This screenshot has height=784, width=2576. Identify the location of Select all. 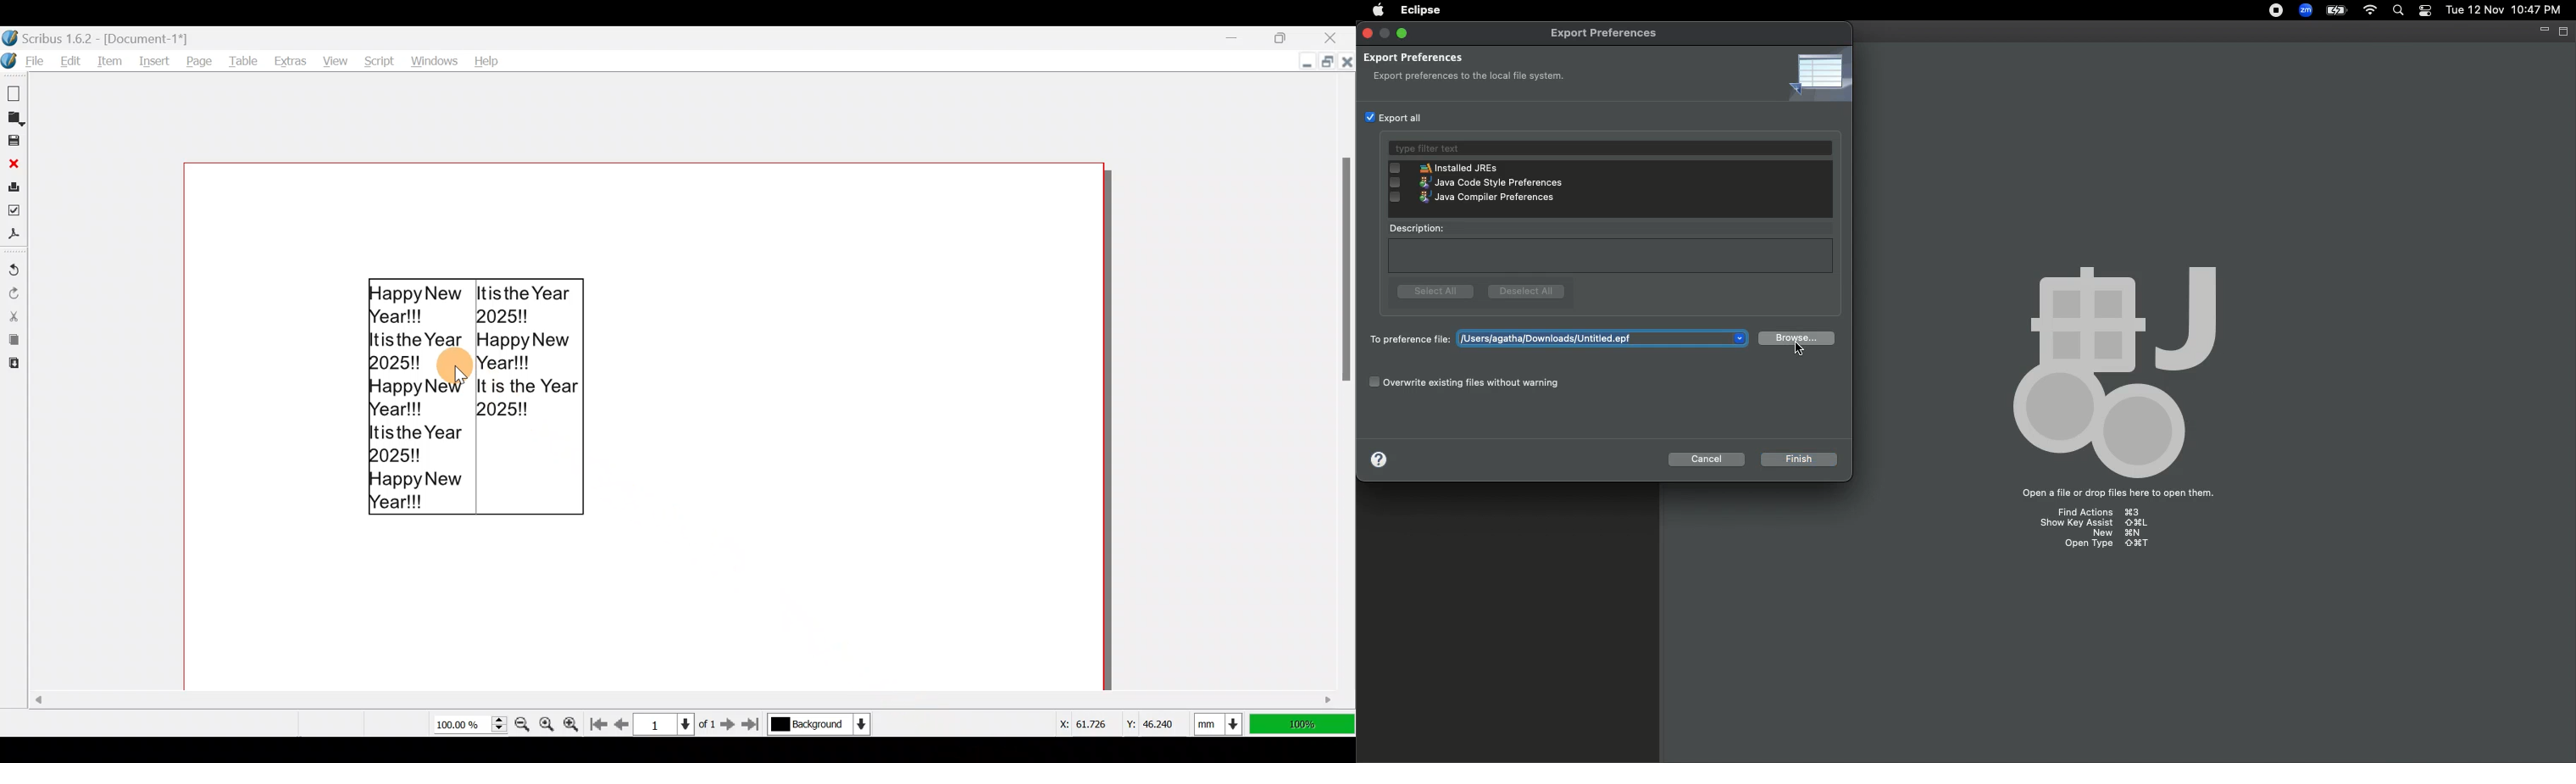
(1435, 291).